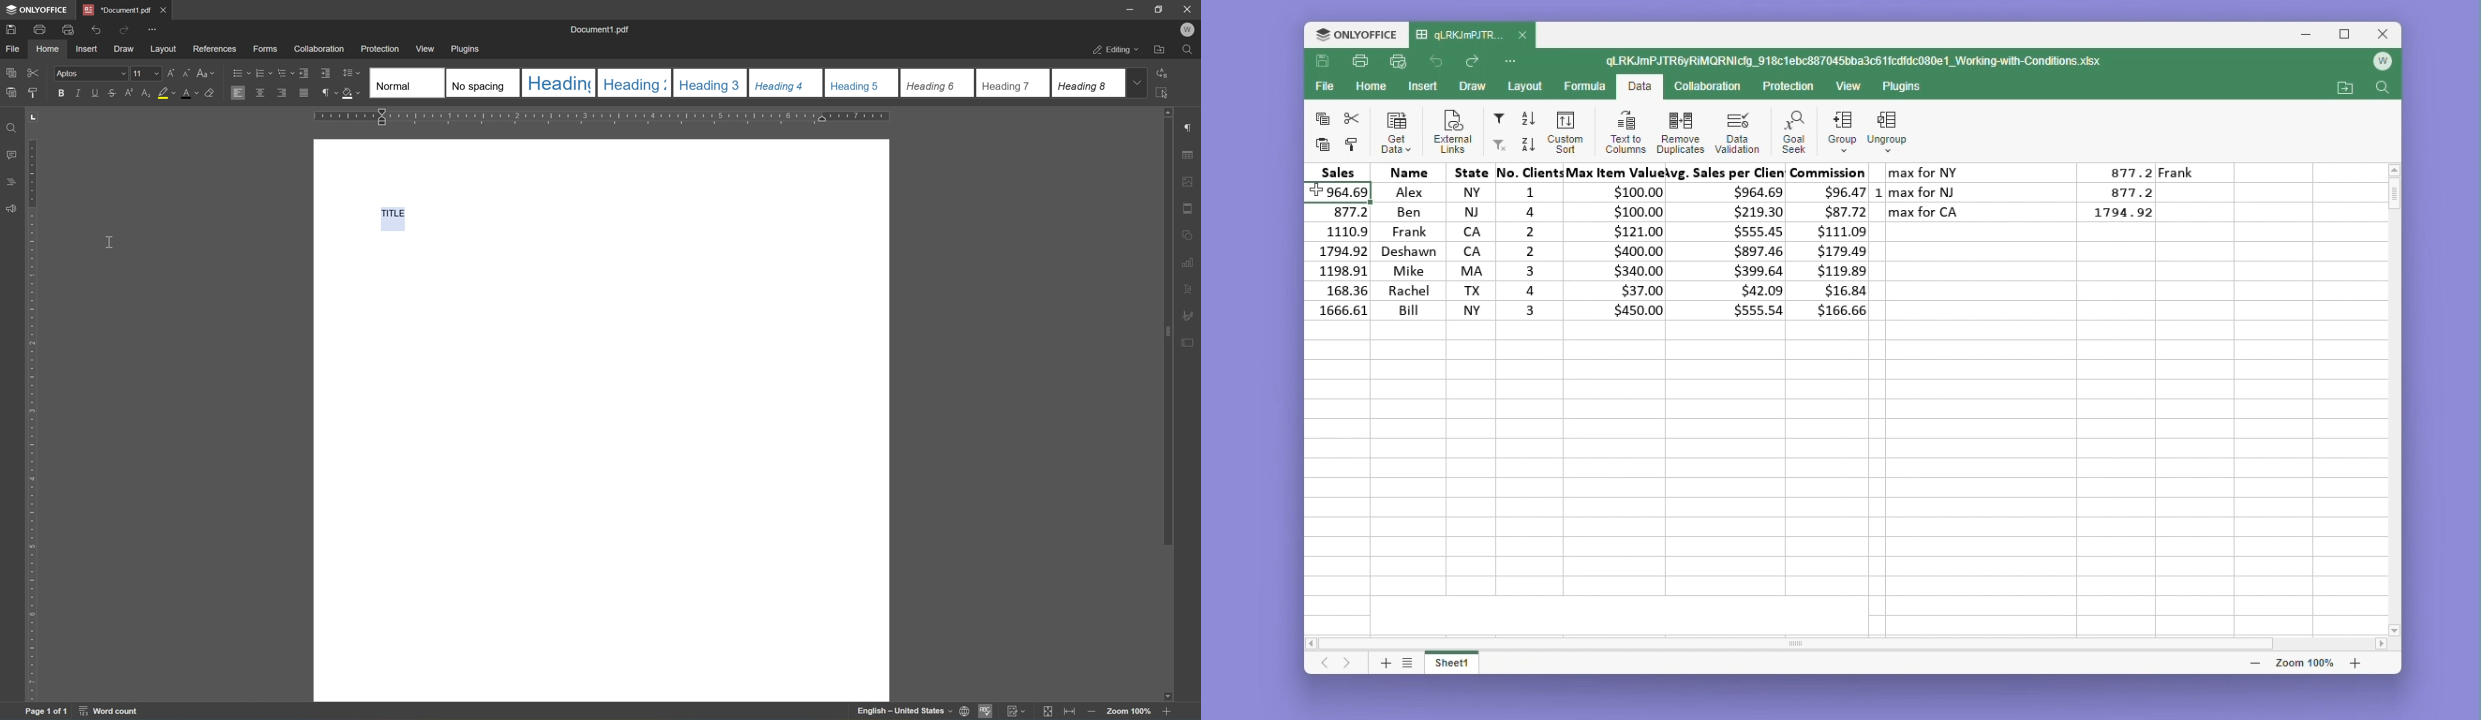 This screenshot has height=728, width=2492. Describe the element at coordinates (1586, 172) in the screenshot. I see `Headers` at that location.